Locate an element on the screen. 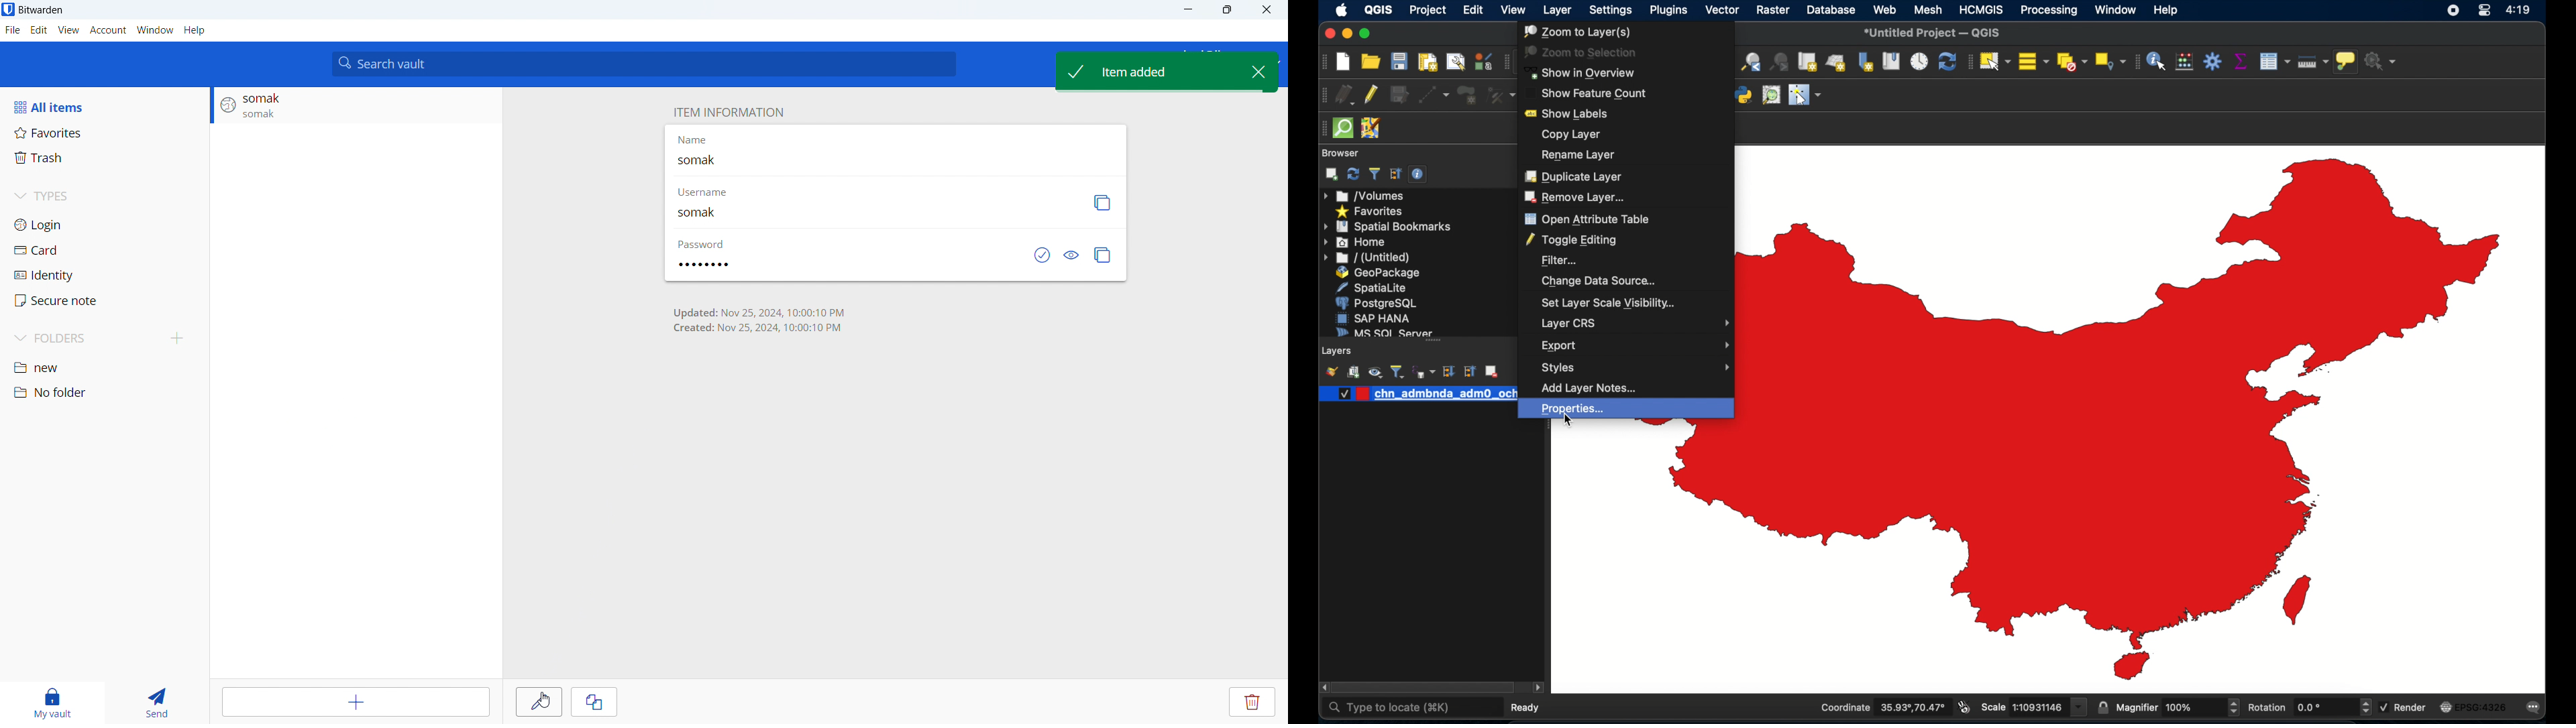  show labels is located at coordinates (1570, 114).